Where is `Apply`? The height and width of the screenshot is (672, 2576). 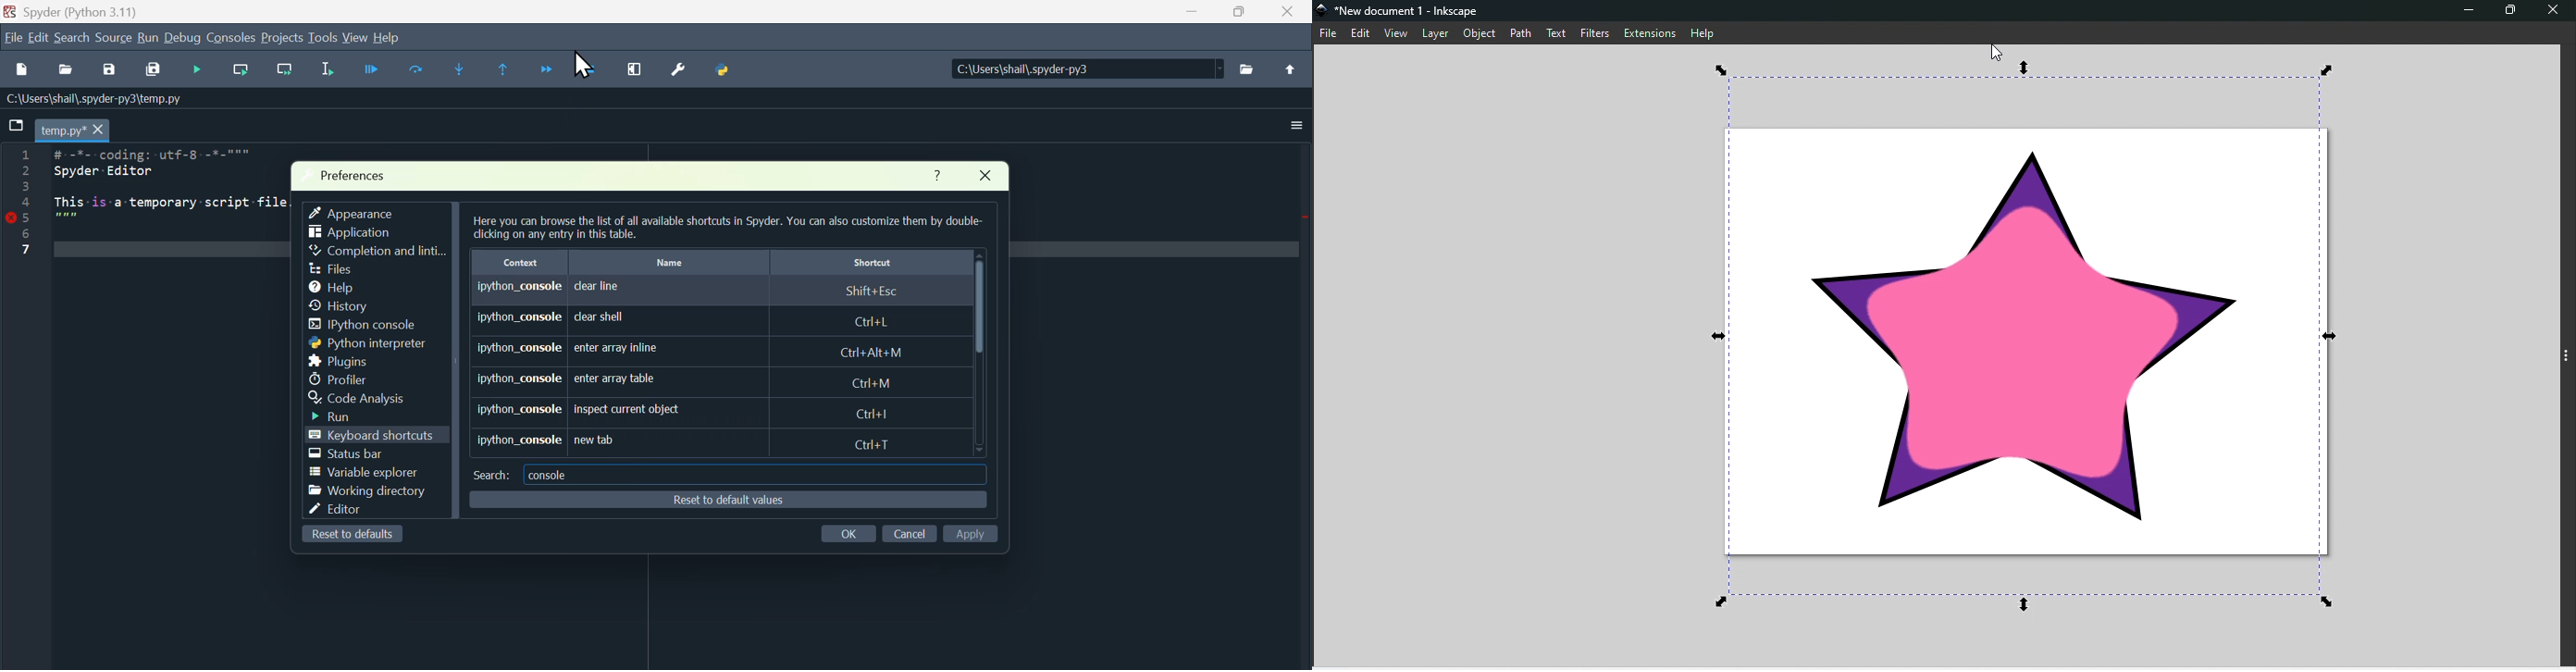 Apply is located at coordinates (971, 531).